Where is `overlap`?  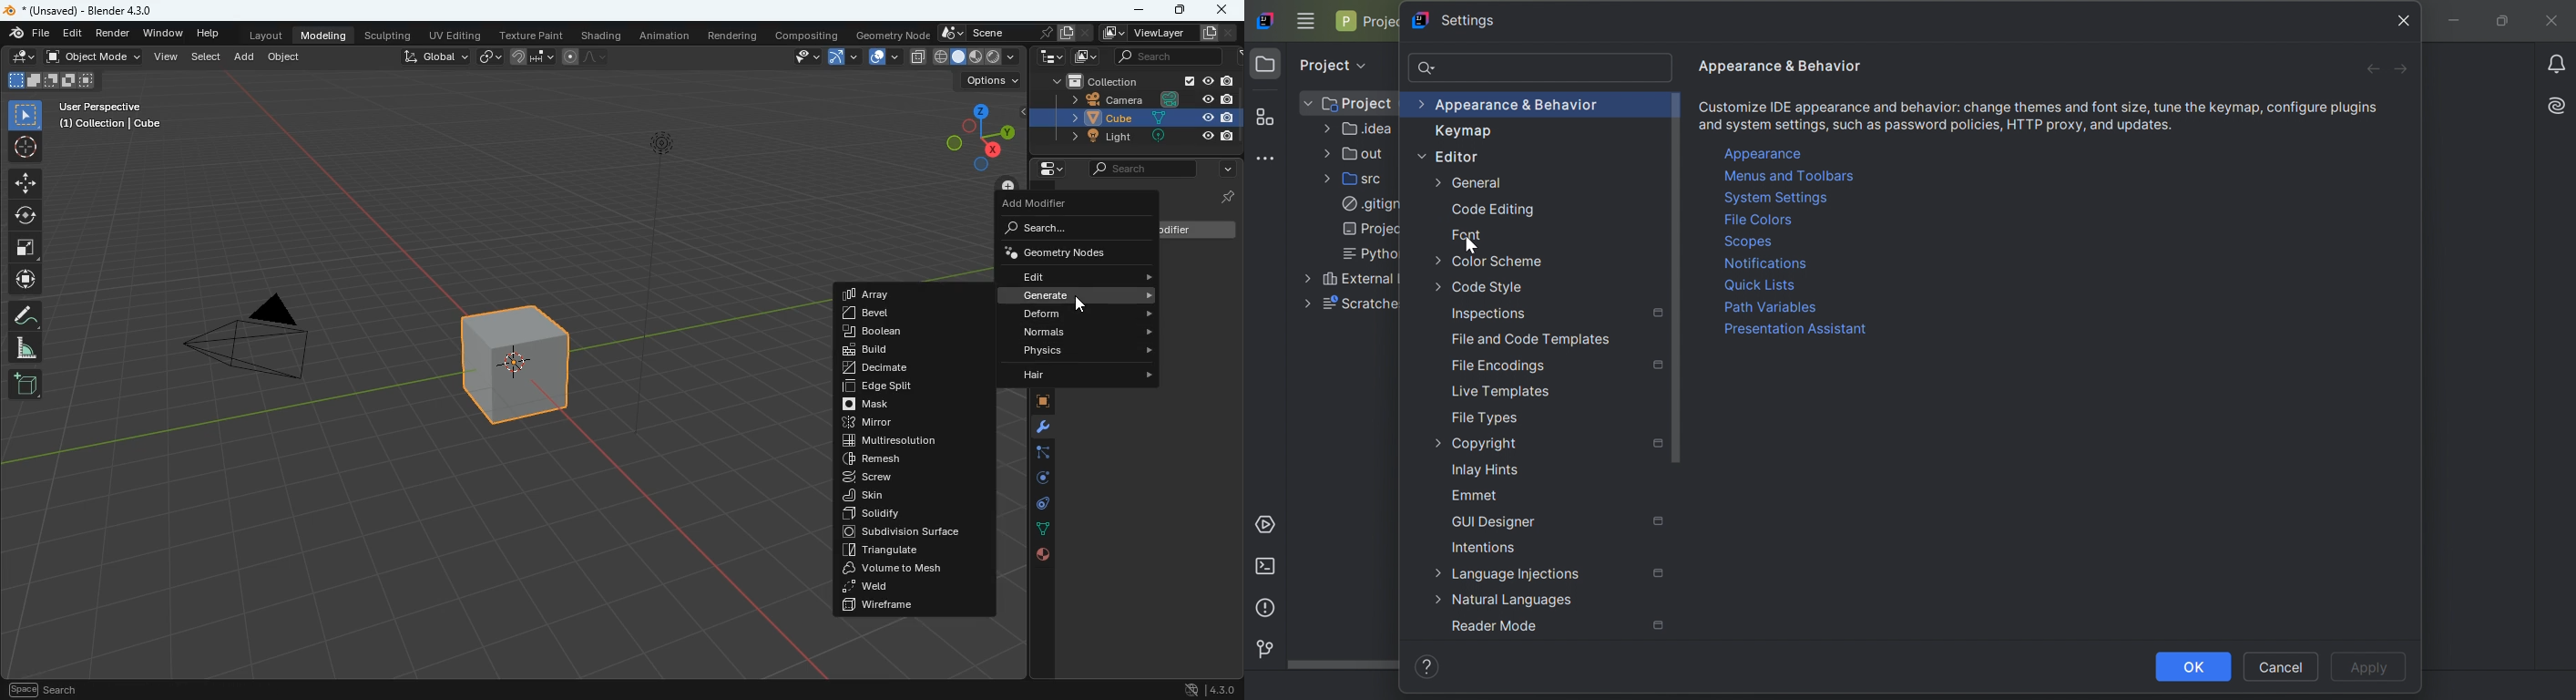 overlap is located at coordinates (880, 57).